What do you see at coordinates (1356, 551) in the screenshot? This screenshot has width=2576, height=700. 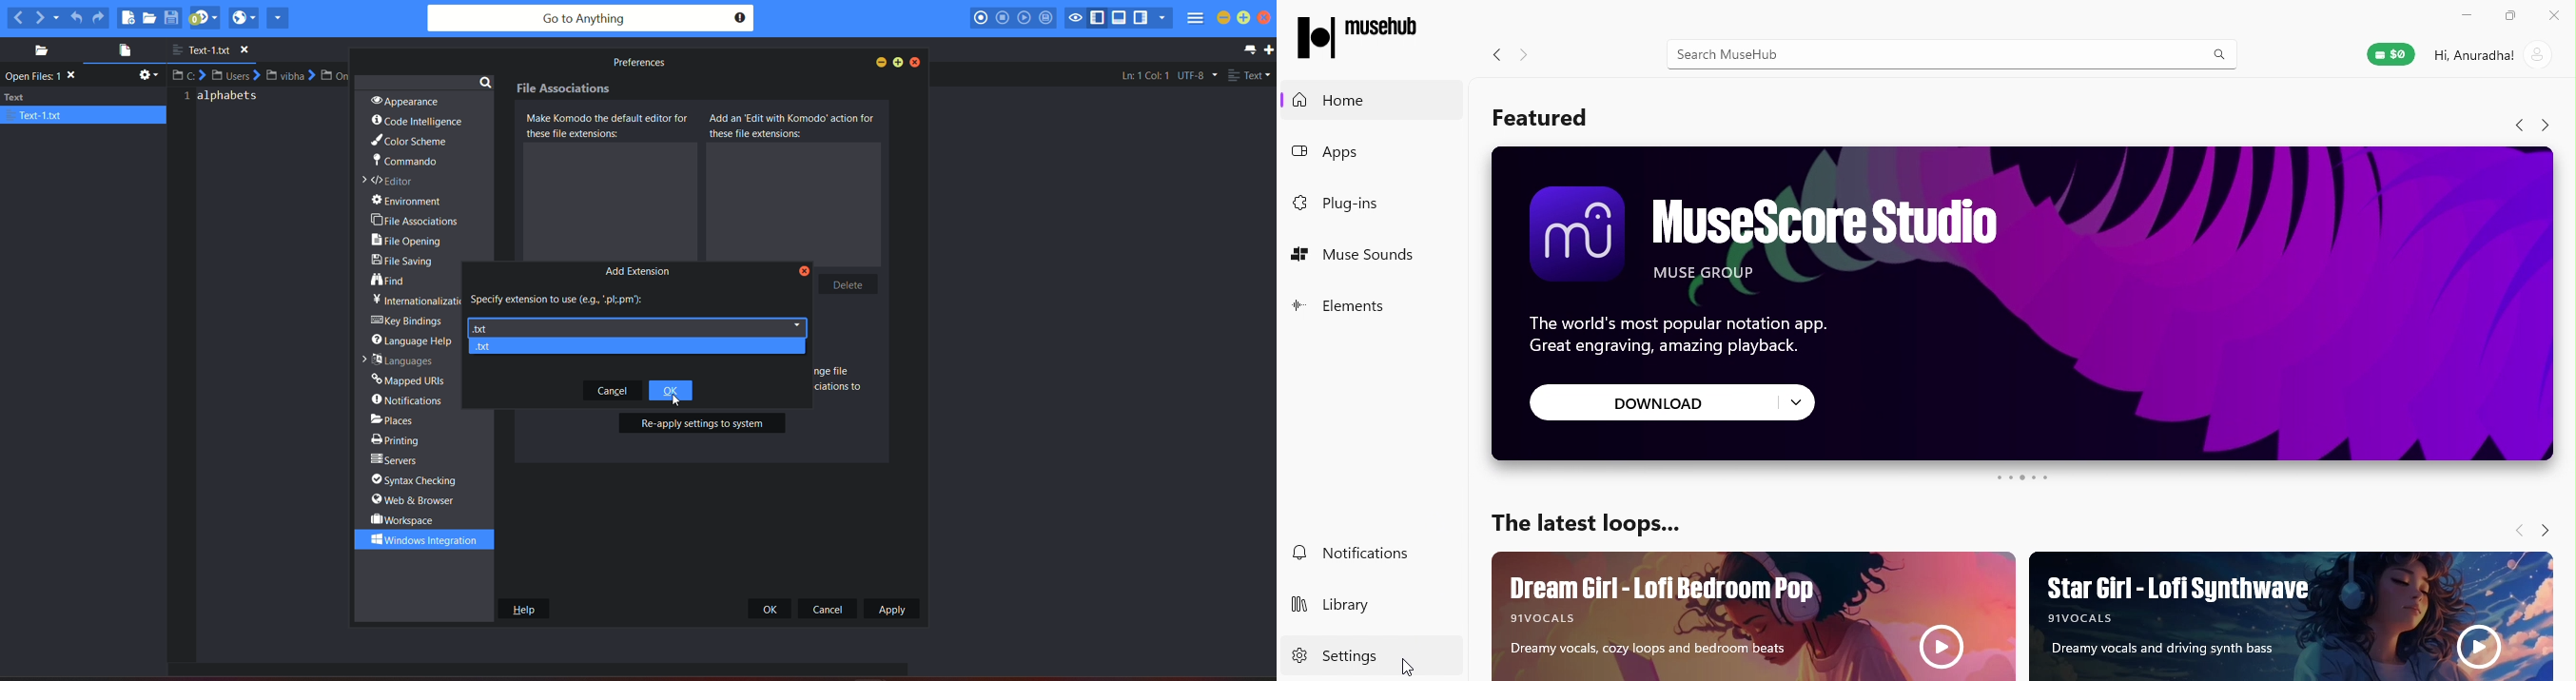 I see `Notifications` at bounding box center [1356, 551].